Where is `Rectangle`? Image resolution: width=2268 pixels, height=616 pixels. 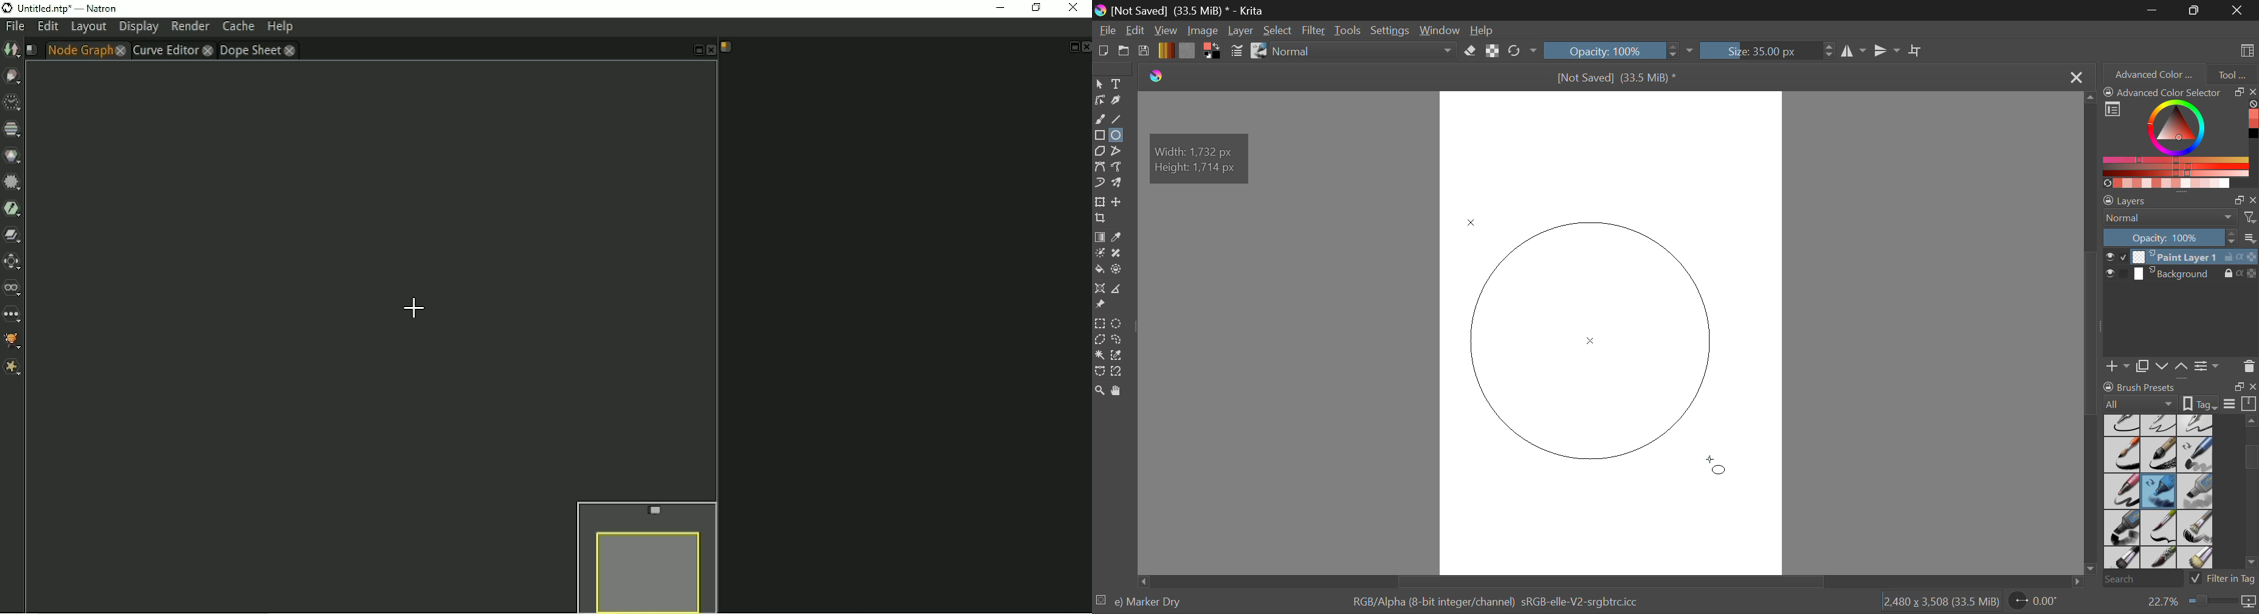 Rectangle is located at coordinates (1099, 136).